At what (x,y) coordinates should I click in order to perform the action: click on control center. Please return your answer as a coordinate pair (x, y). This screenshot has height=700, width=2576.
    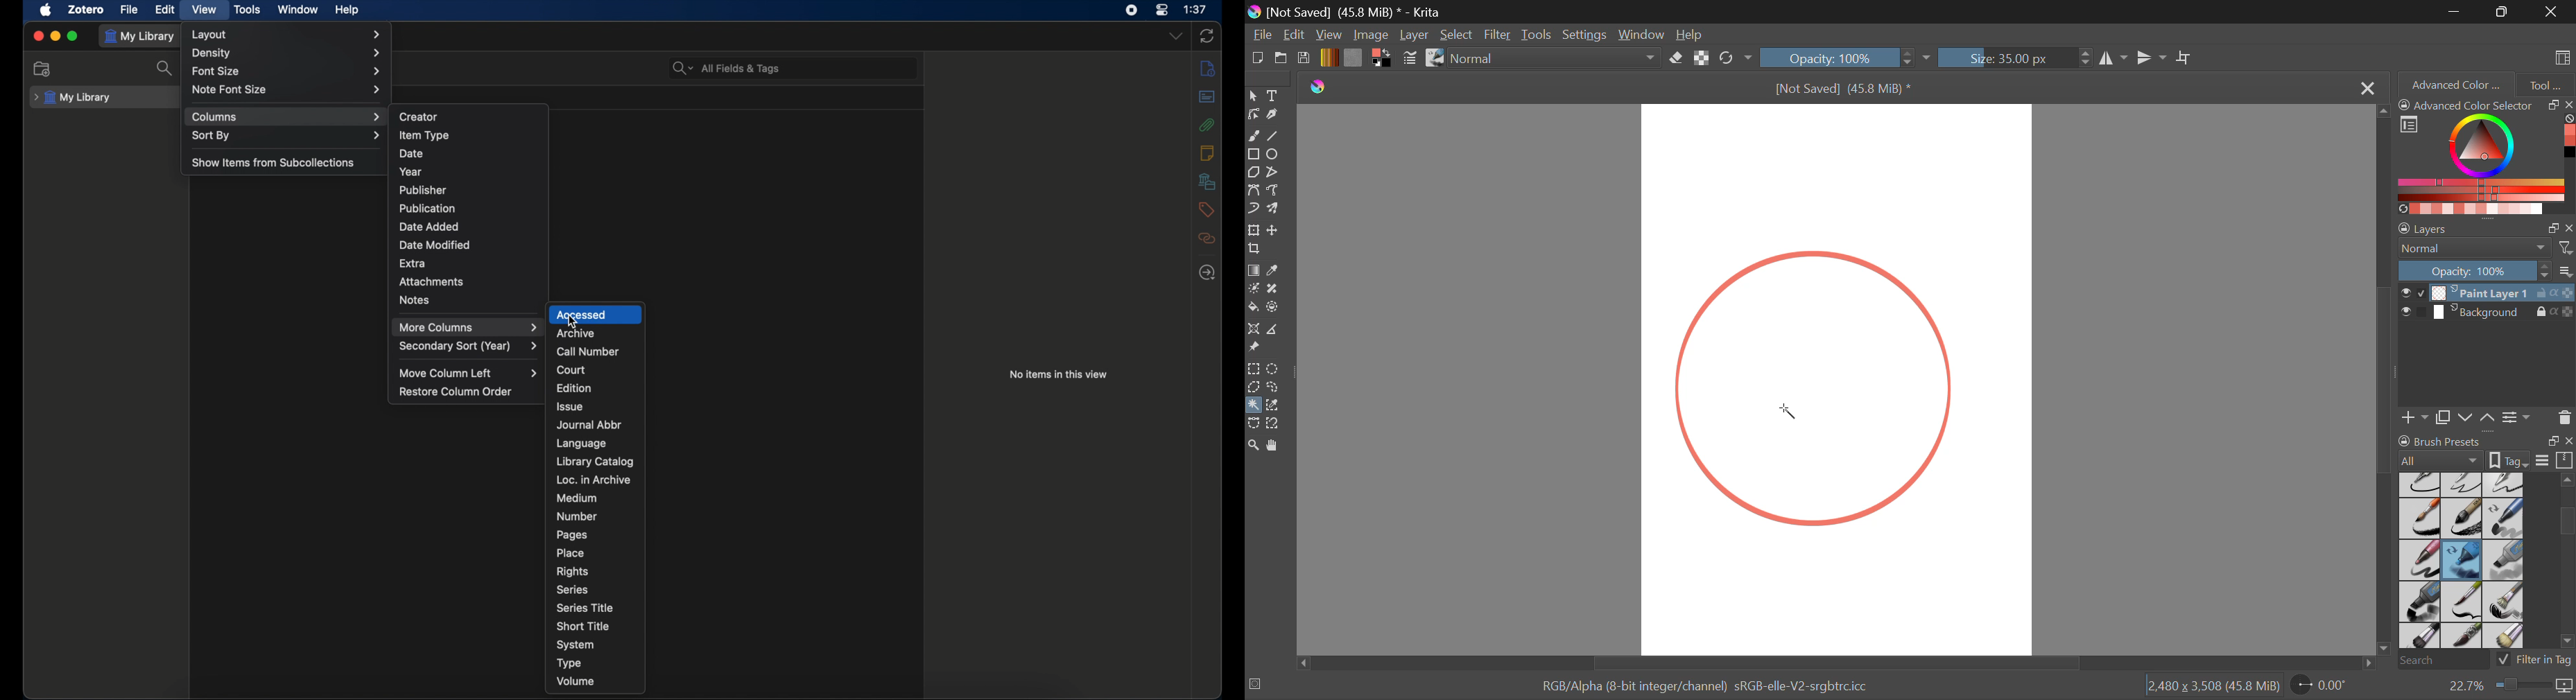
    Looking at the image, I should click on (1162, 10).